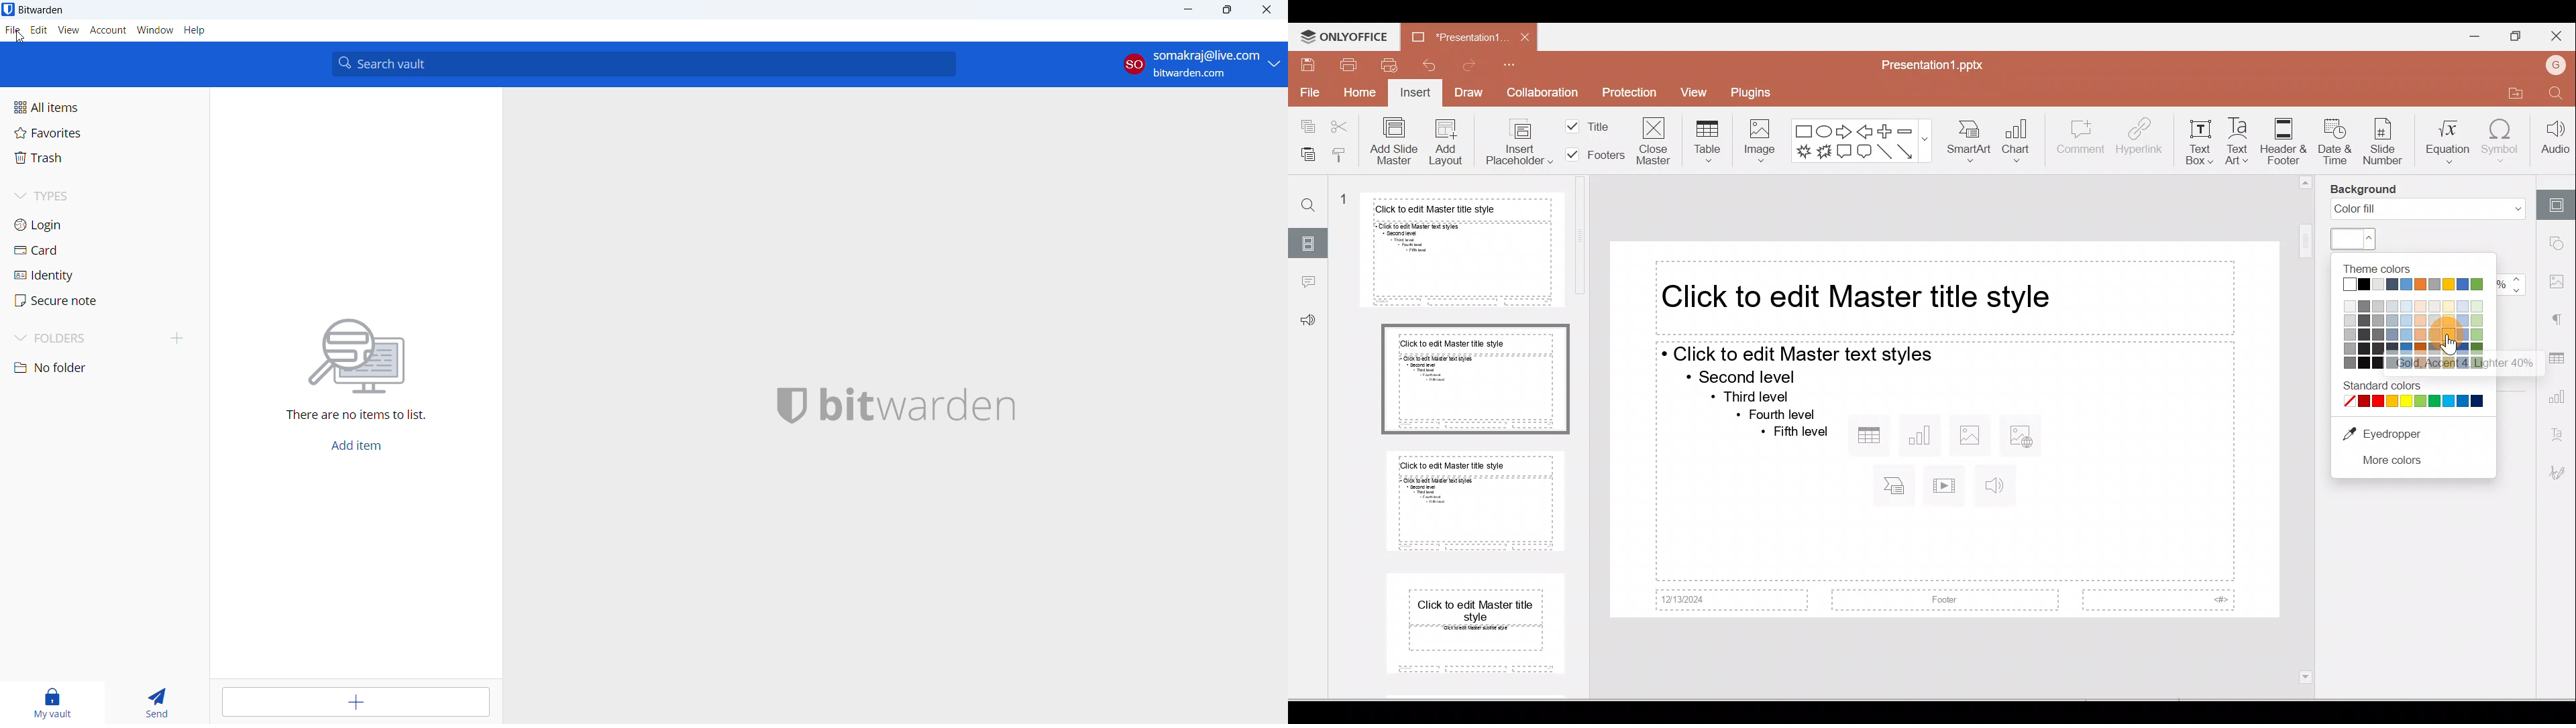  I want to click on Cut, so click(1340, 126).